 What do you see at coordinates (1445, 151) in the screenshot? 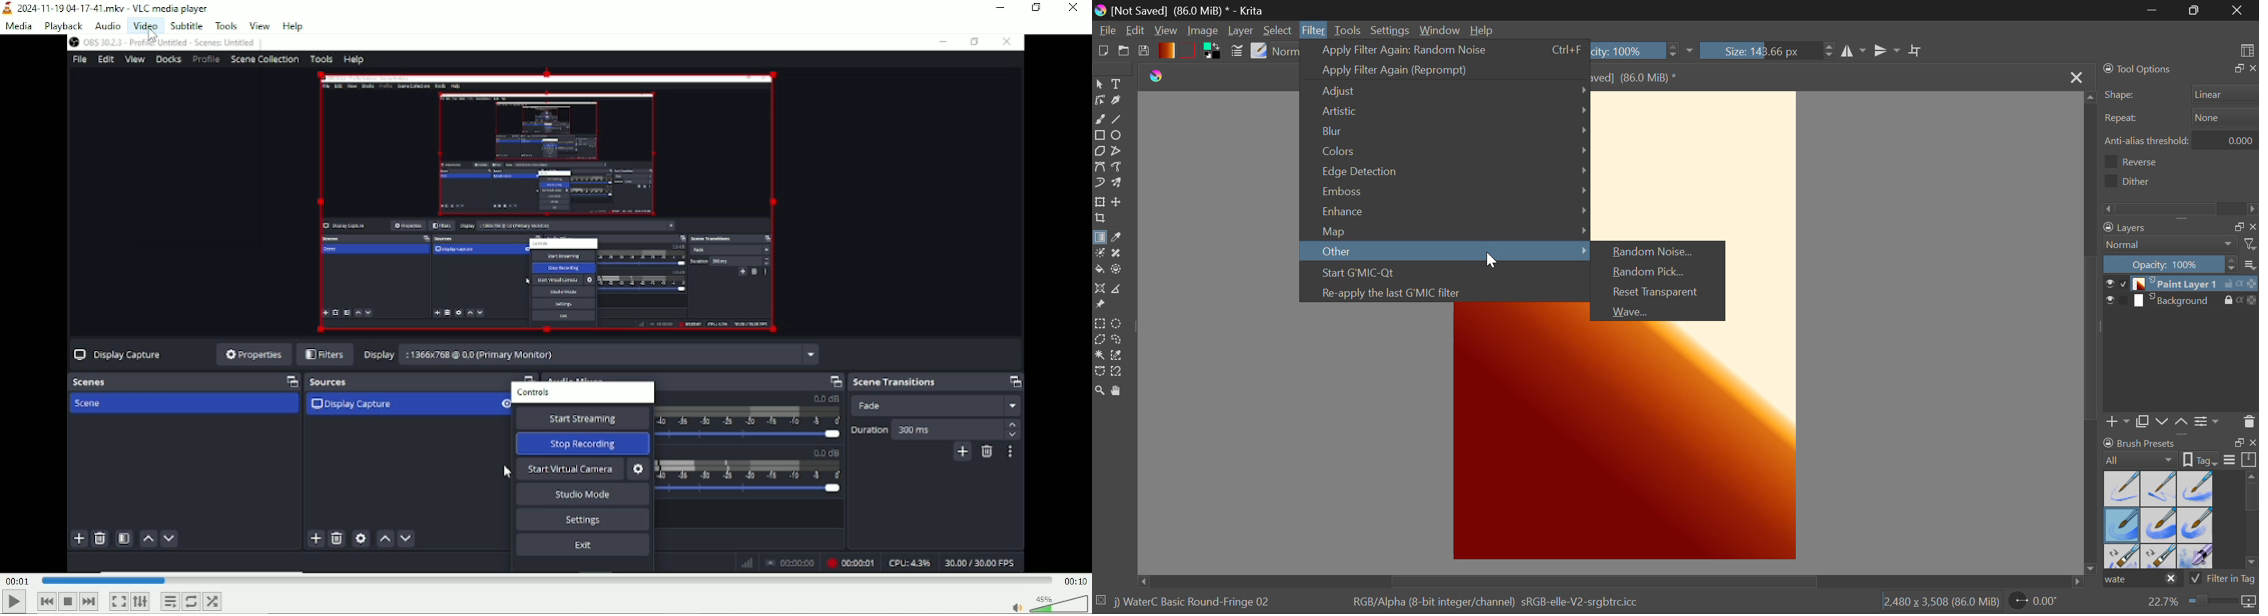
I see `Colors` at bounding box center [1445, 151].